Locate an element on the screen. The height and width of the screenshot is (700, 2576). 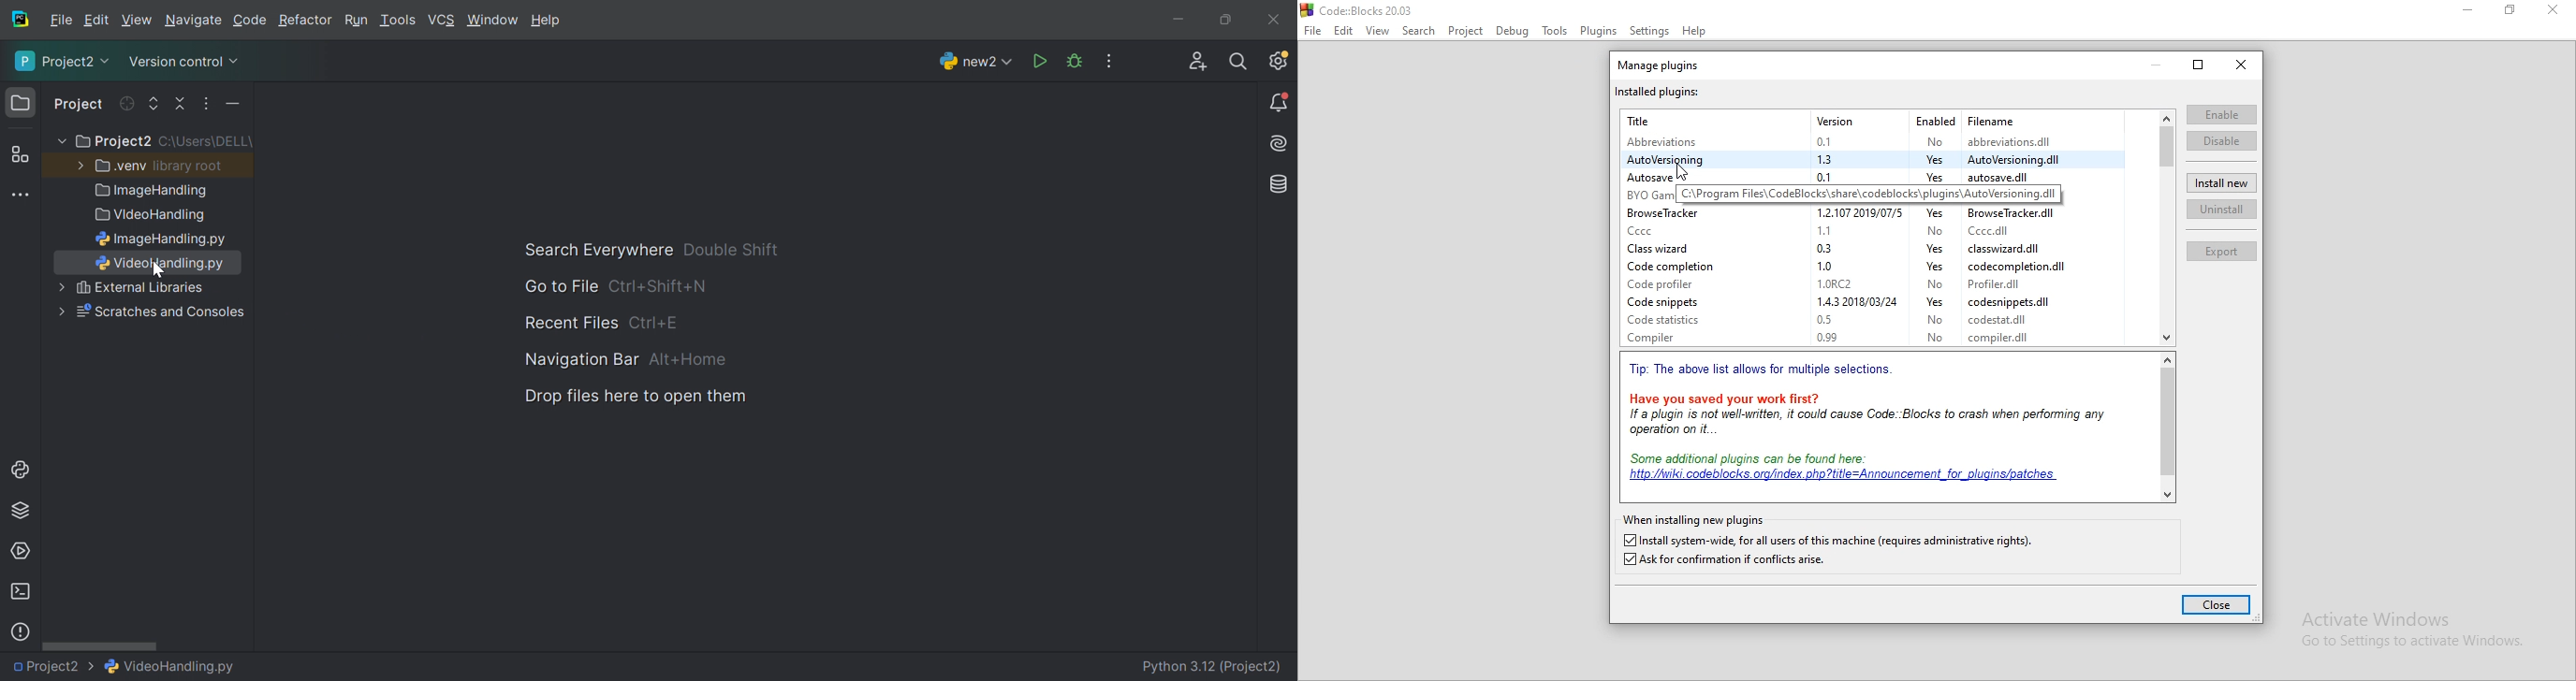
file is located at coordinates (1313, 32).